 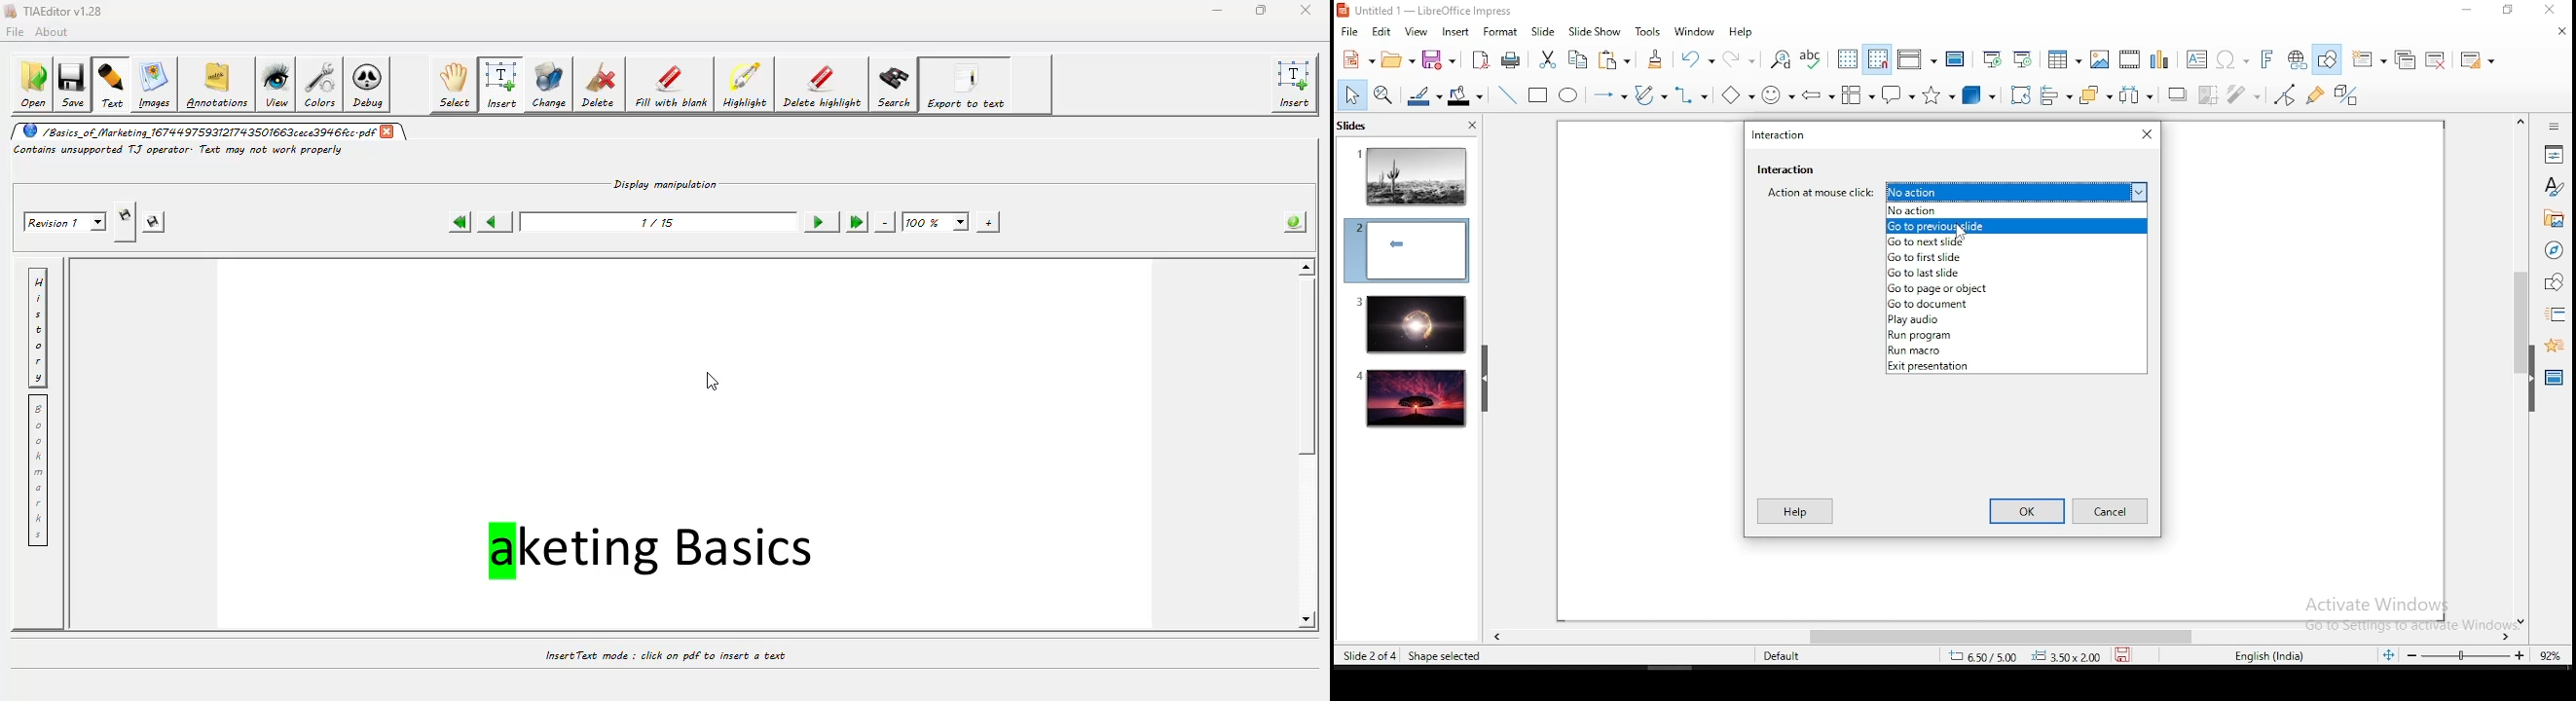 I want to click on duplicate slide, so click(x=2408, y=60).